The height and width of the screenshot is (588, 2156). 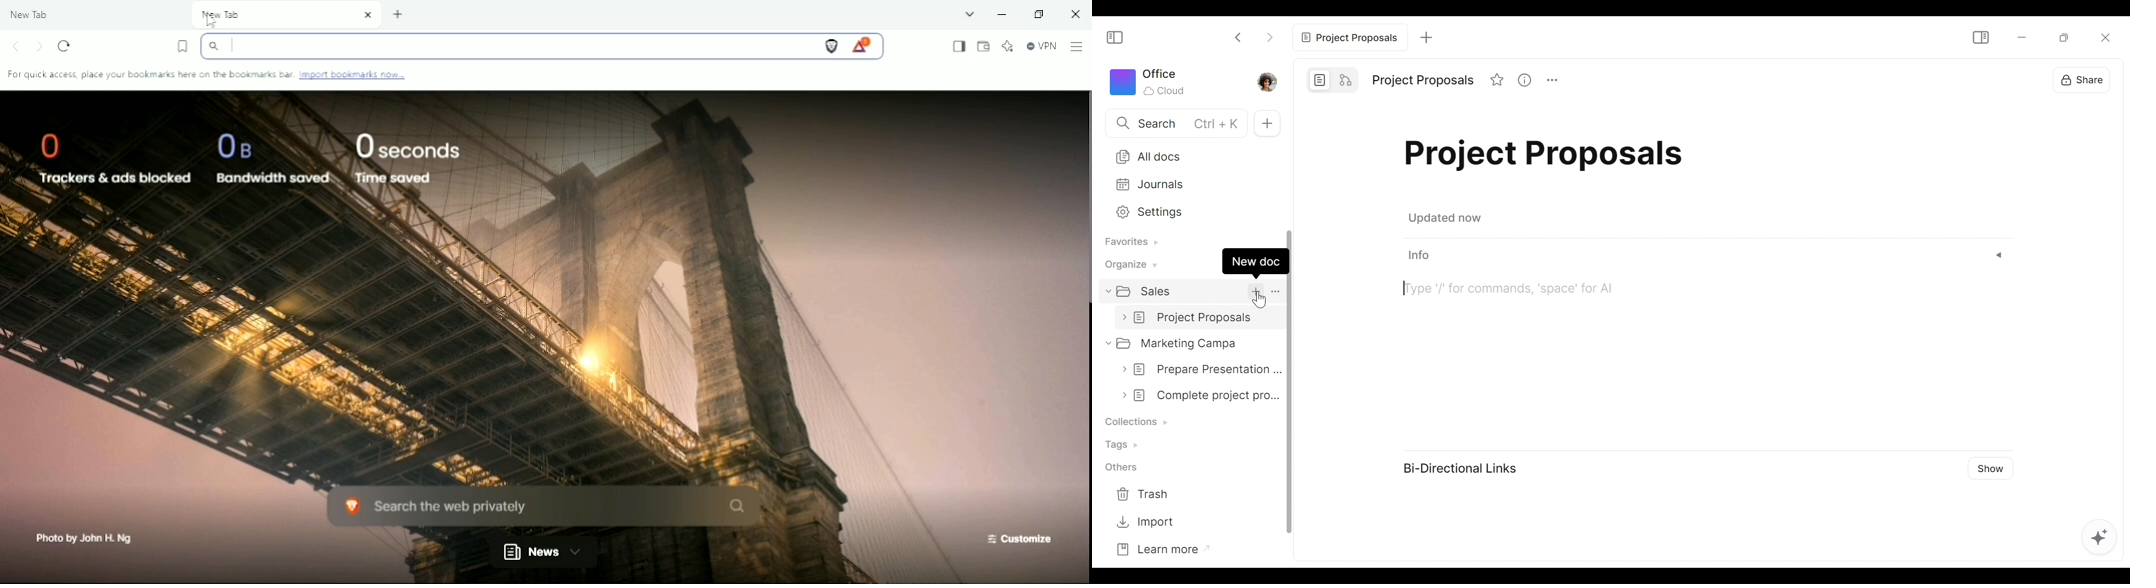 I want to click on Photo by John H. Ng, so click(x=83, y=539).